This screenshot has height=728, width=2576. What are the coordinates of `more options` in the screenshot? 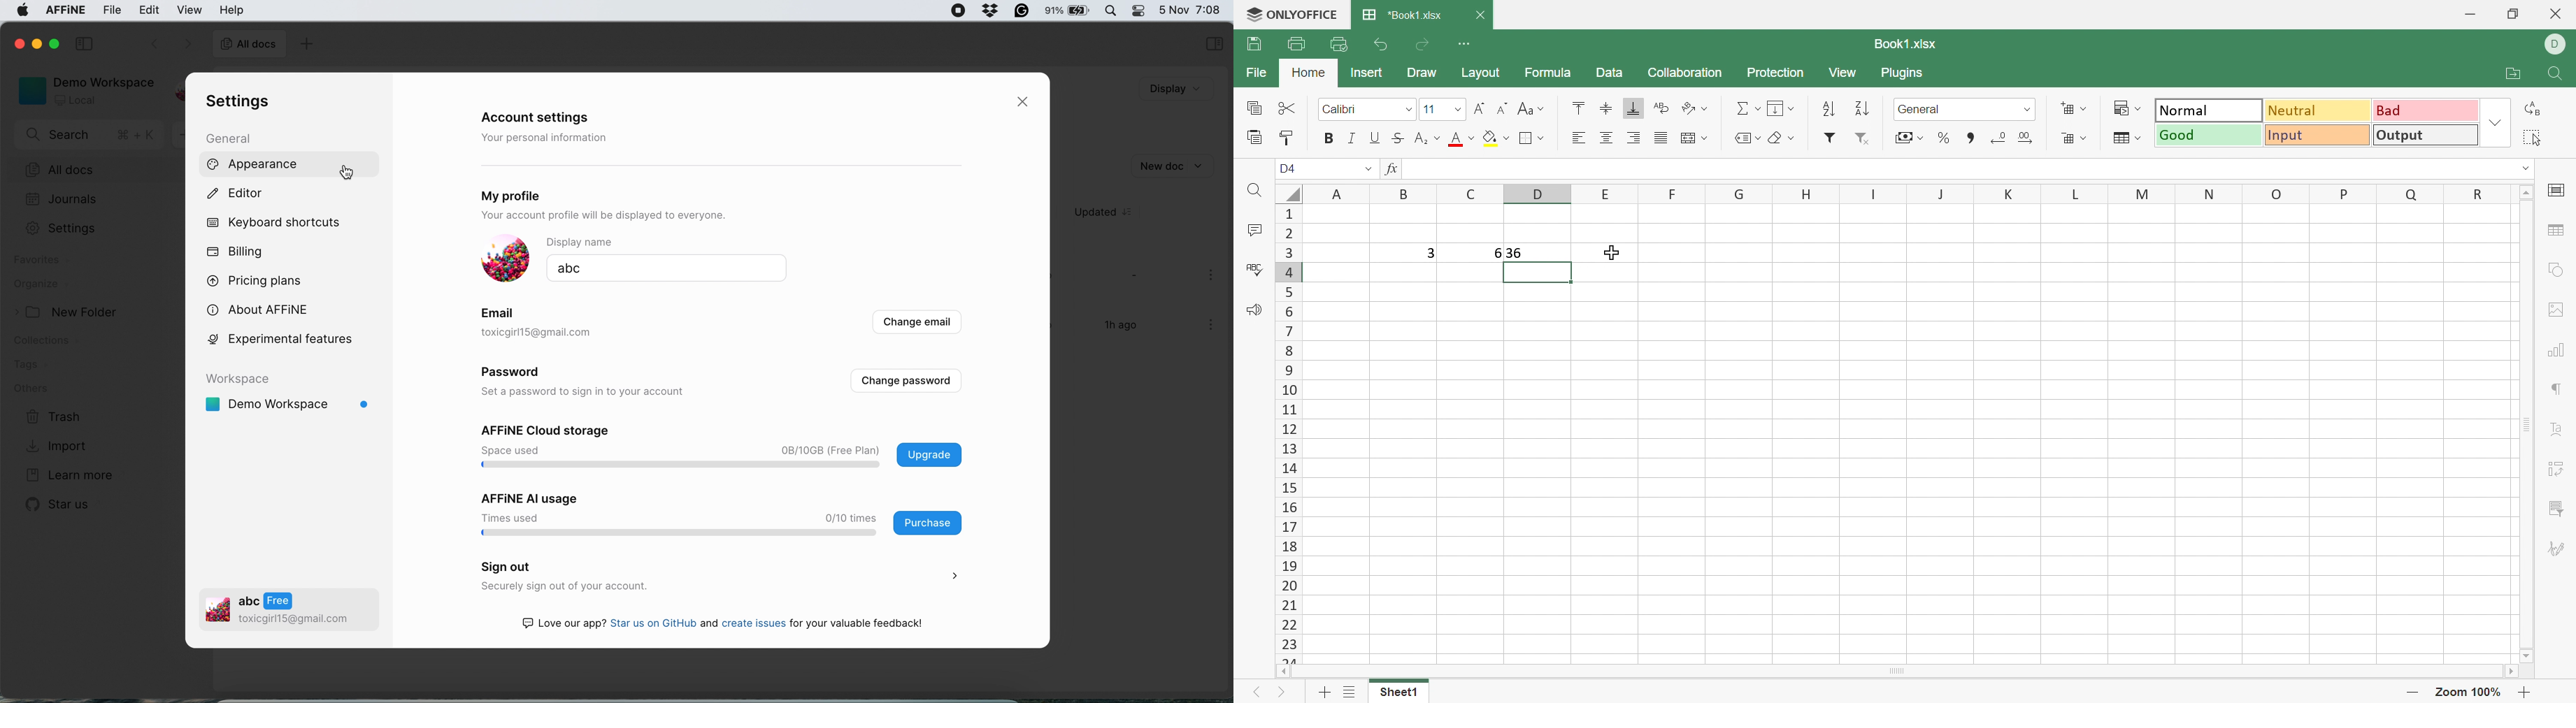 It's located at (1211, 278).